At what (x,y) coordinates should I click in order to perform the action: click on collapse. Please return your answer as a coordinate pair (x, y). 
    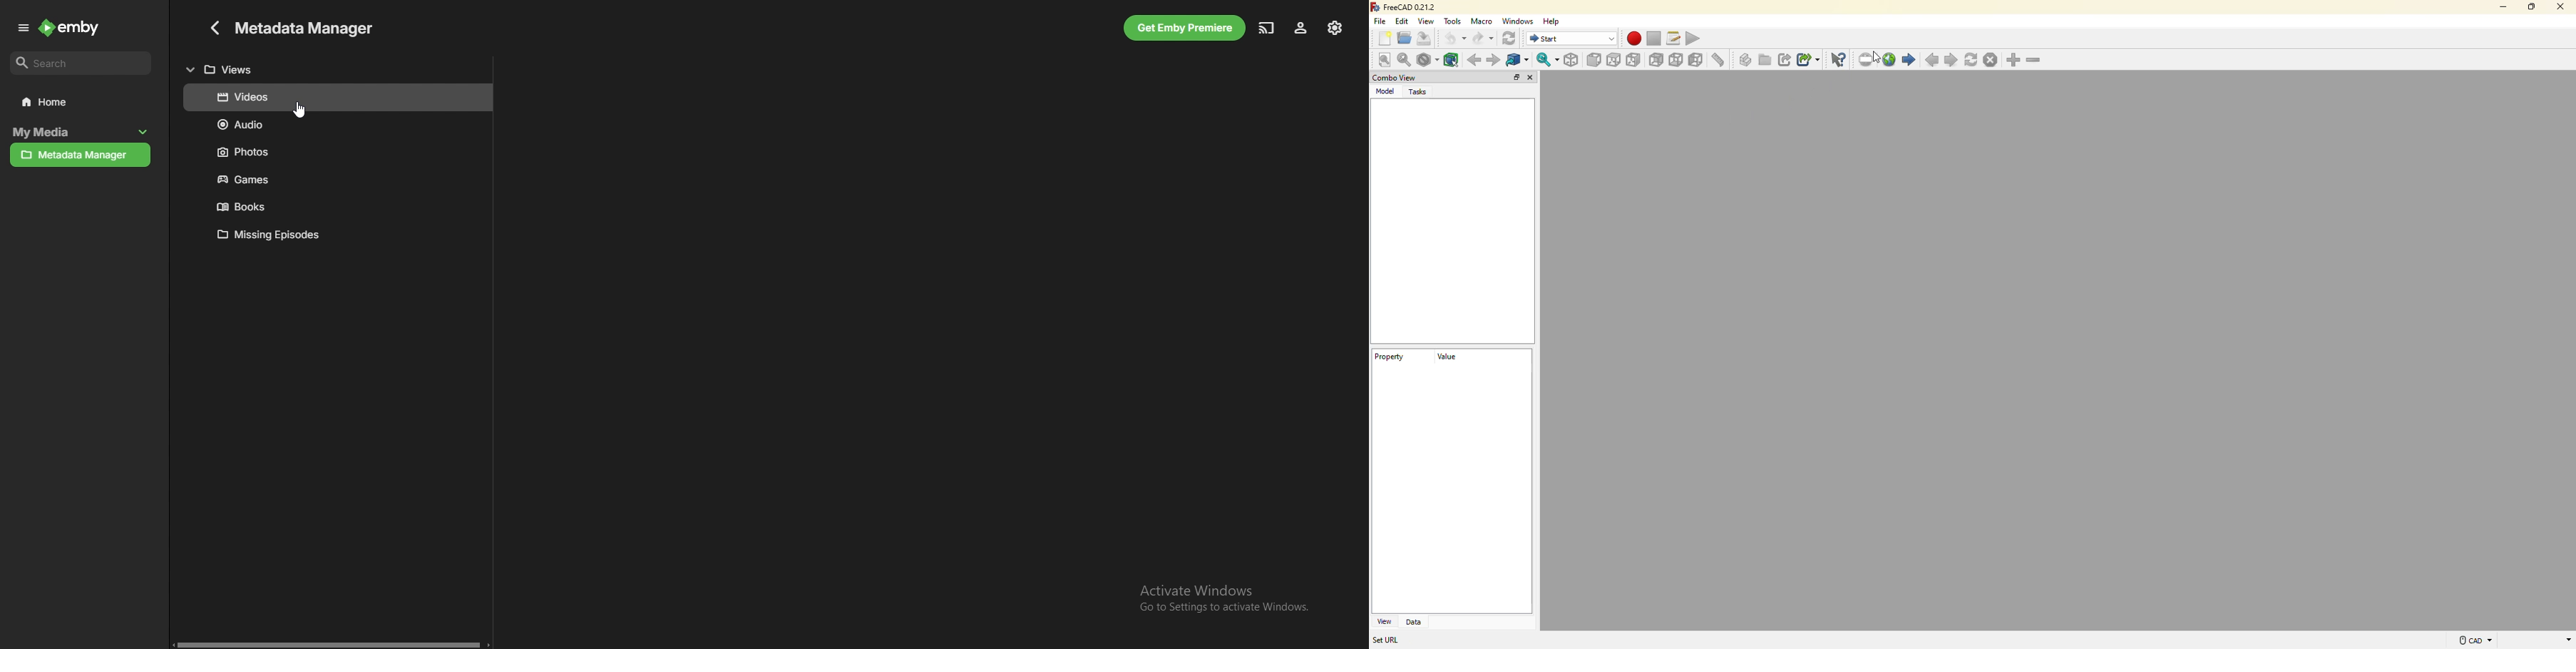
    Looking at the image, I should click on (143, 133).